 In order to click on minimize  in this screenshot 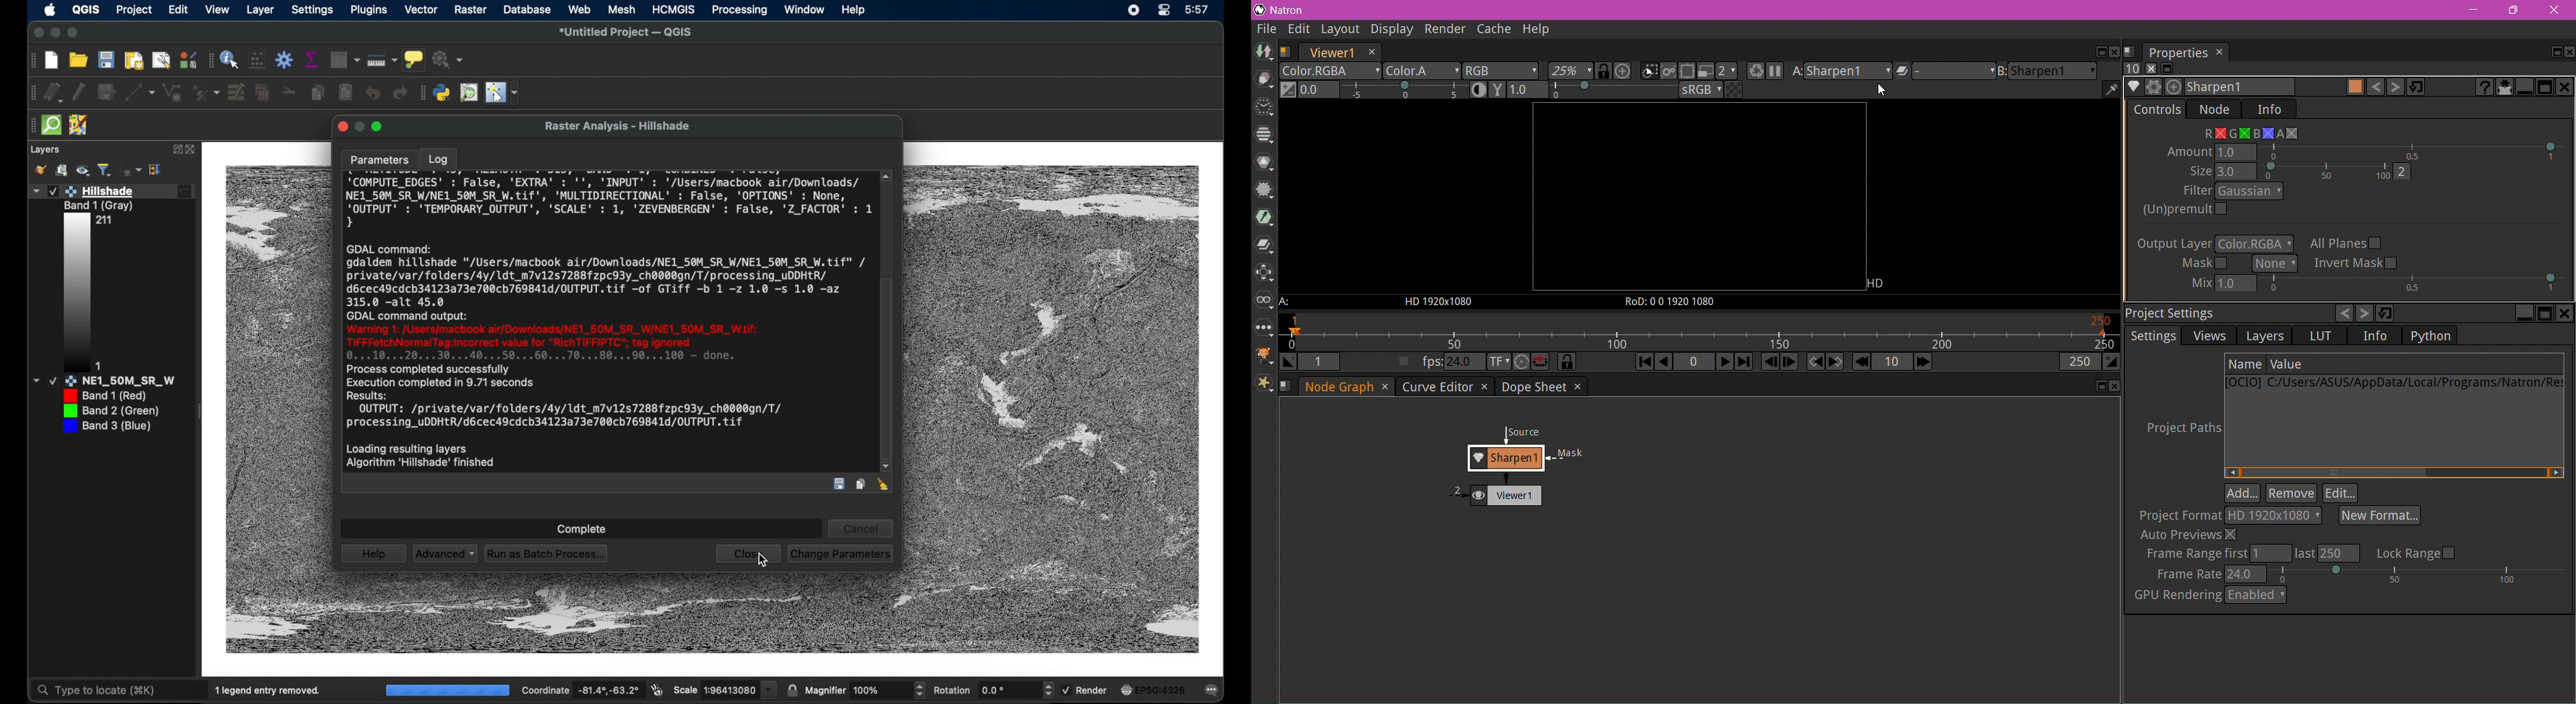, I will do `click(53, 33)`.